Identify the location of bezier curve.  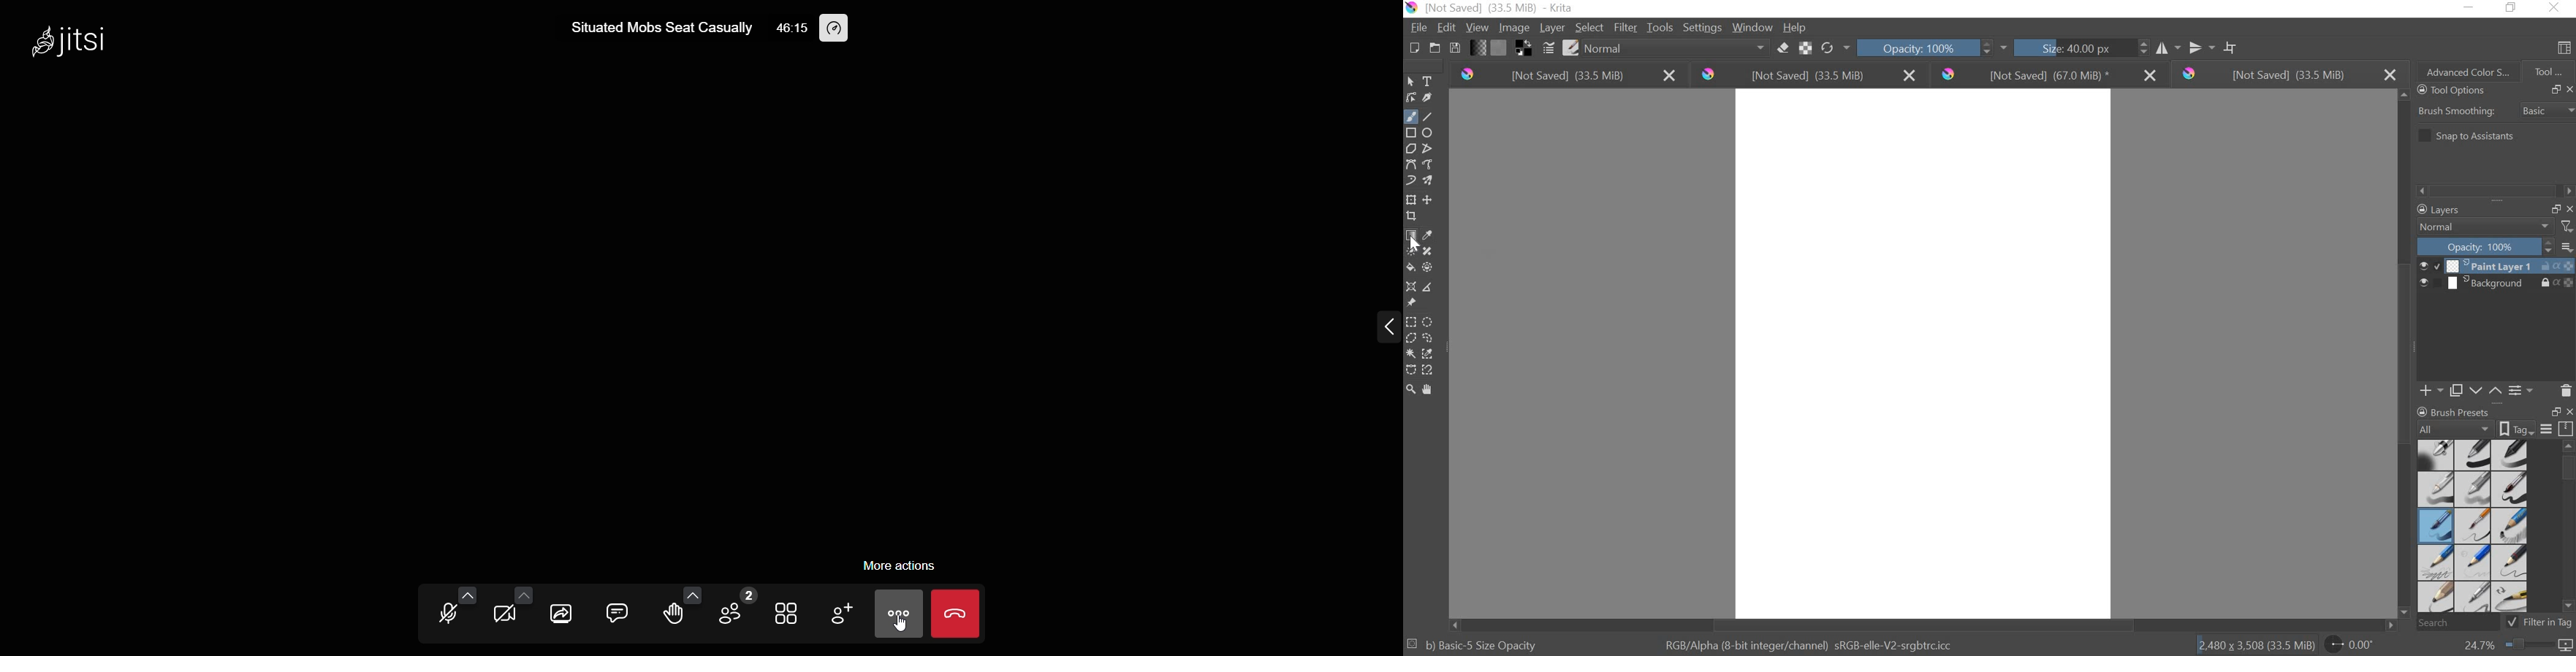
(1413, 165).